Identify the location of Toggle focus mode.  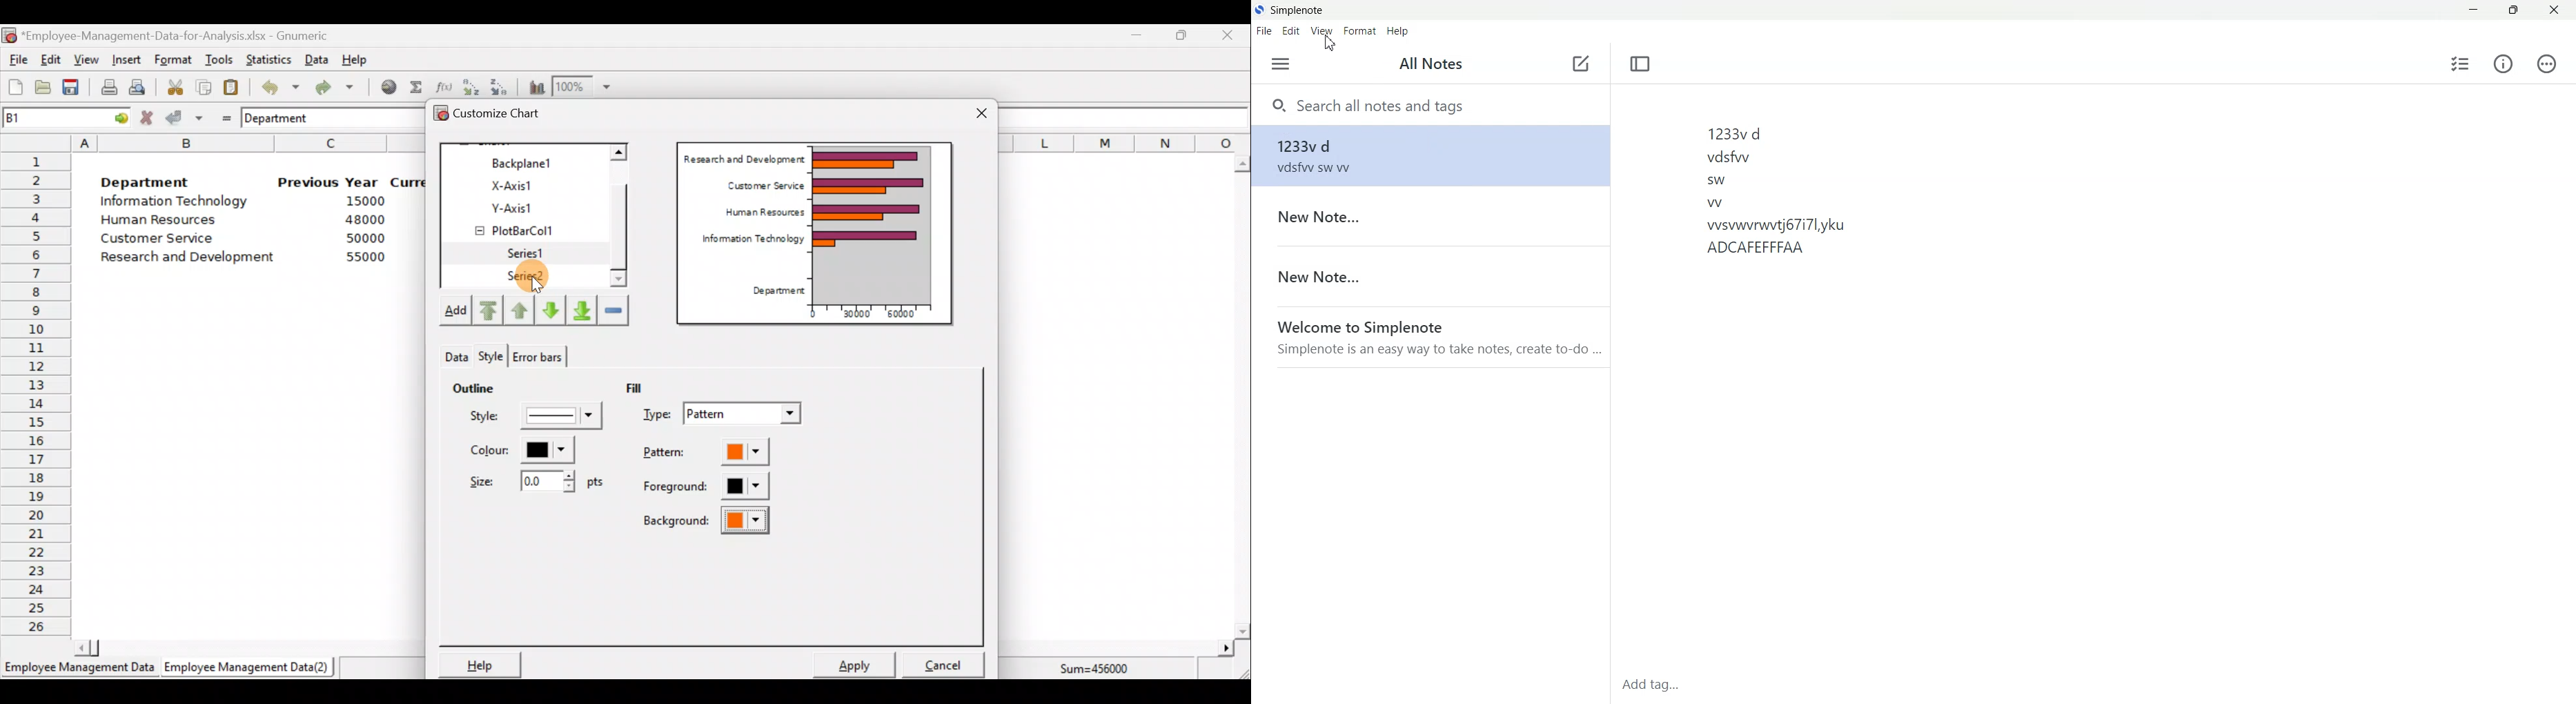
(1640, 64).